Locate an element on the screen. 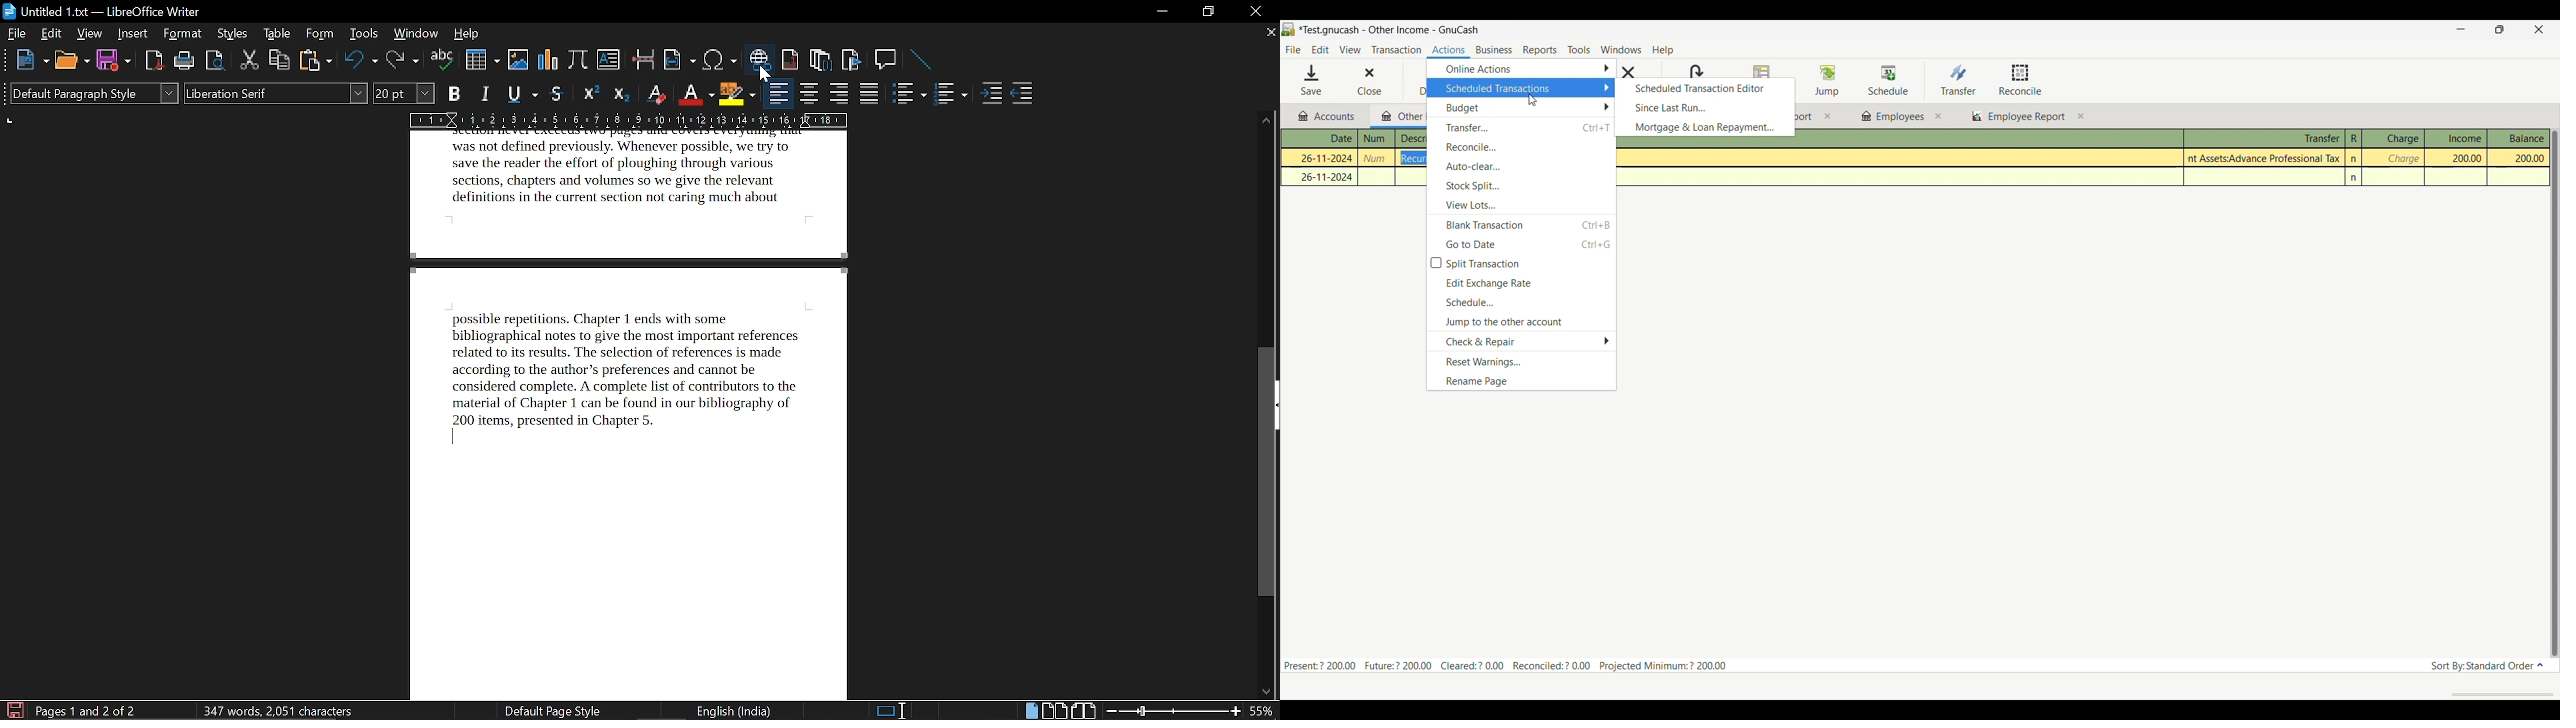  edit is located at coordinates (50, 33).